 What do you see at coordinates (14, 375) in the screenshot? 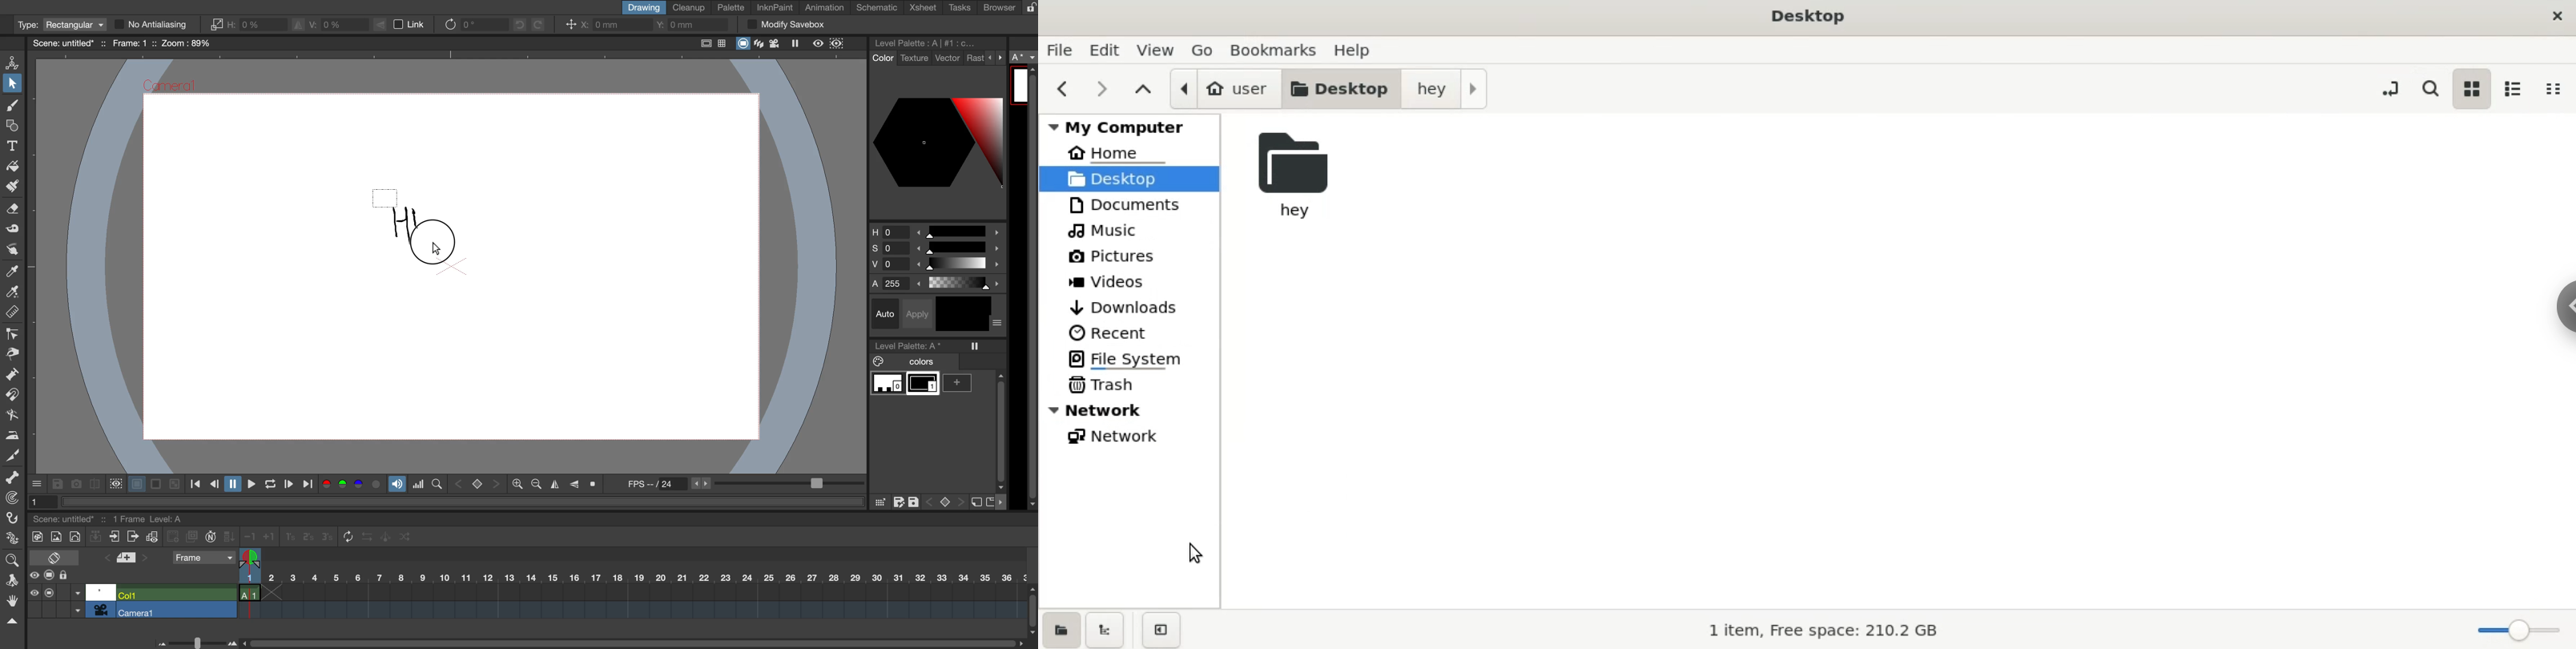
I see `pump tool` at bounding box center [14, 375].